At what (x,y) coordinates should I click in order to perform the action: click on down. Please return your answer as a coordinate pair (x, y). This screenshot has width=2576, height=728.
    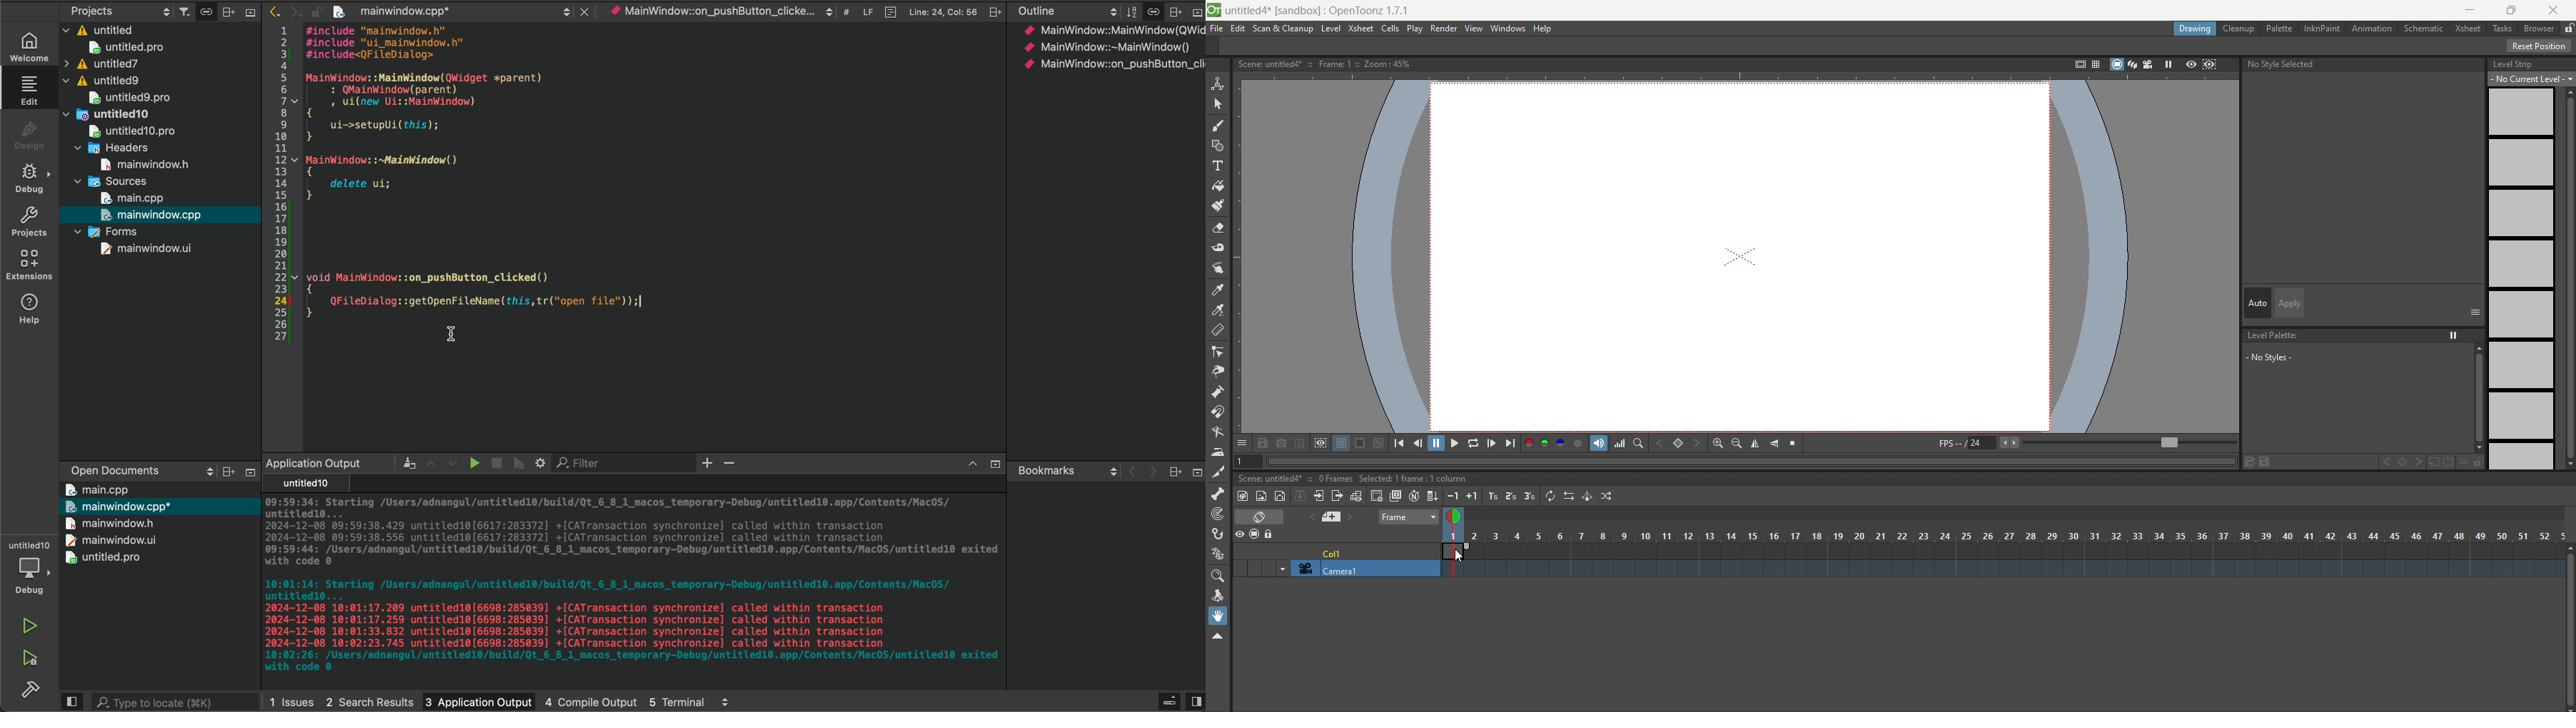
    Looking at the image, I should click on (453, 463).